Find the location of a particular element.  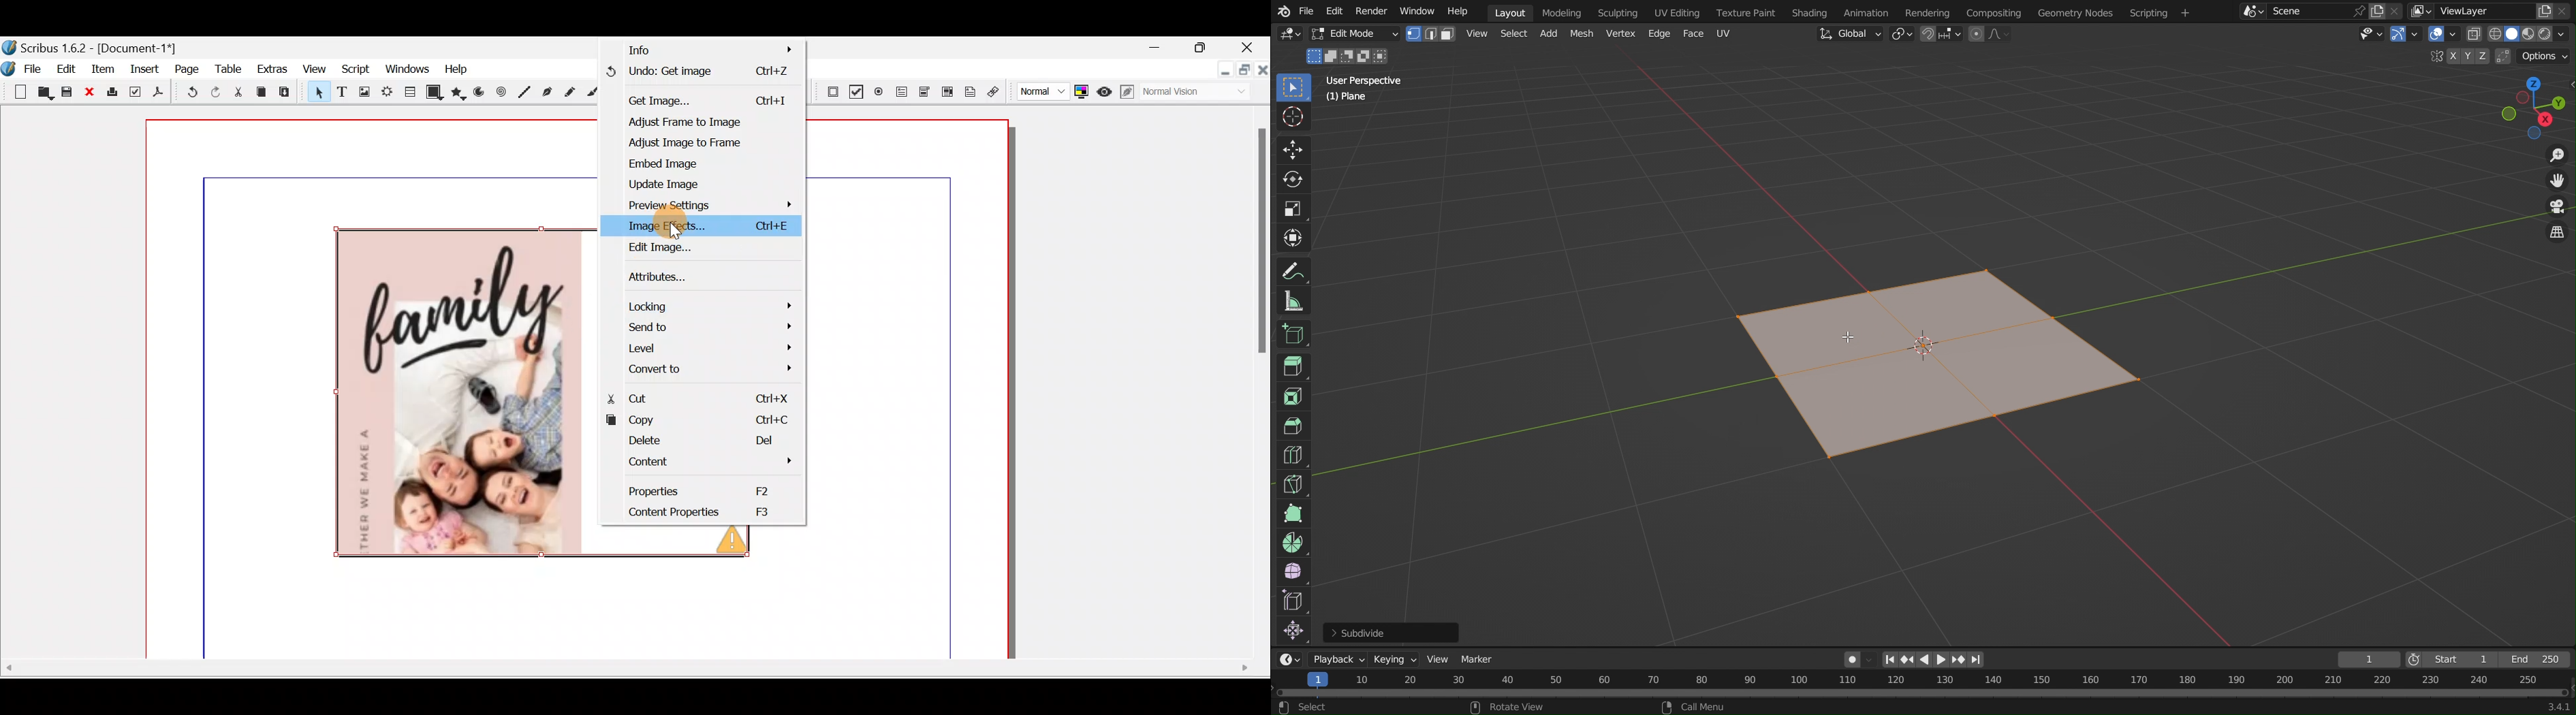

Paste is located at coordinates (287, 93).